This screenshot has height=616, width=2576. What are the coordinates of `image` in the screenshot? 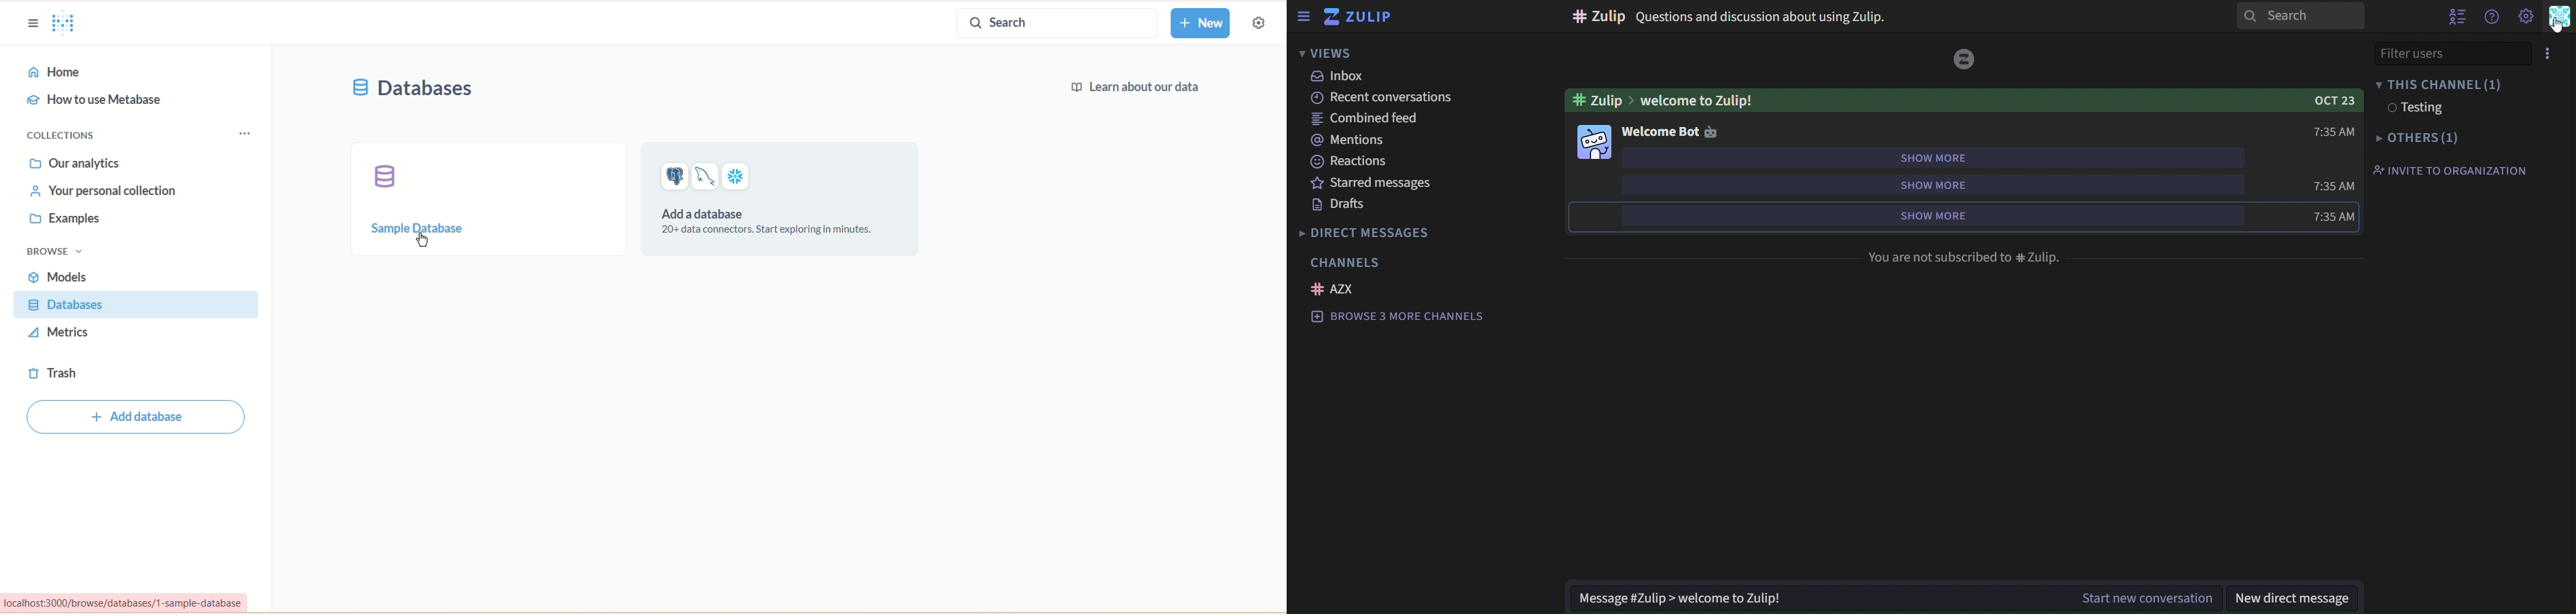 It's located at (1964, 59).